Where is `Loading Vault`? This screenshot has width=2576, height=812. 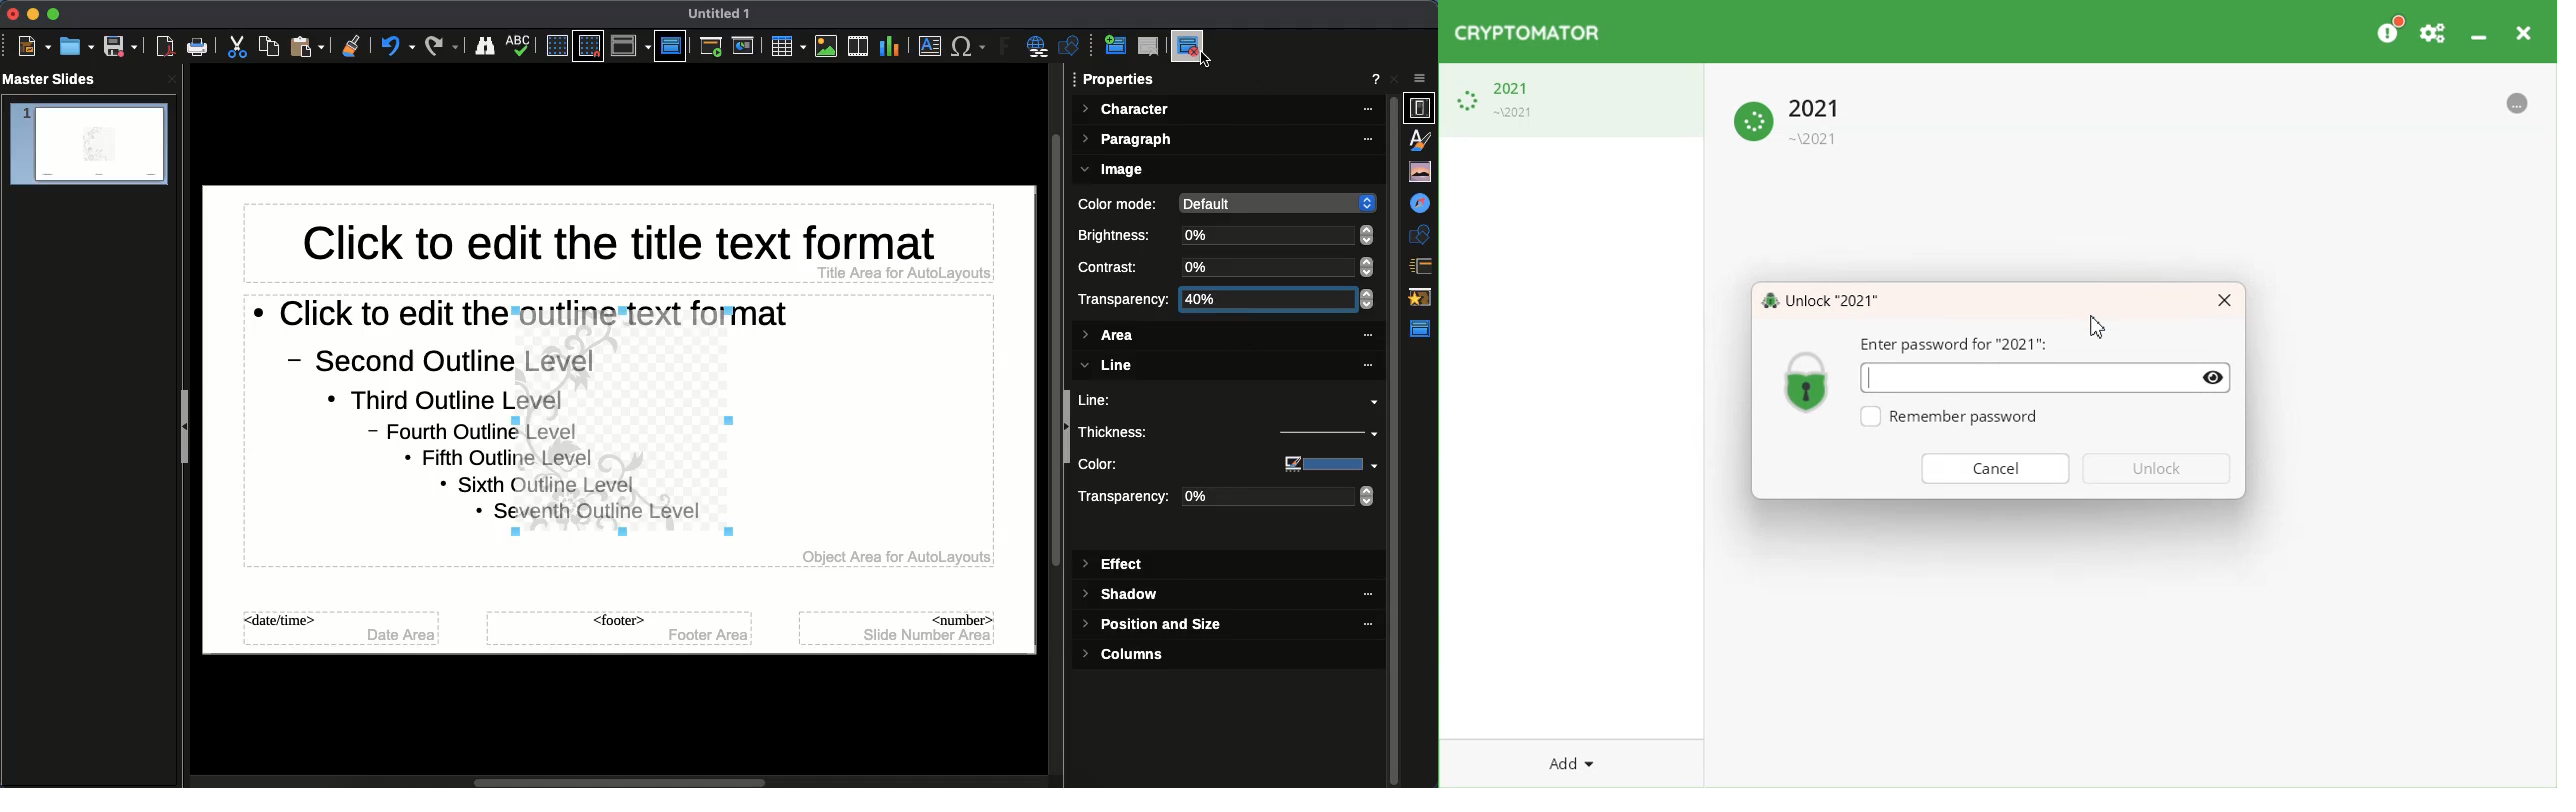
Loading Vault is located at coordinates (1571, 100).